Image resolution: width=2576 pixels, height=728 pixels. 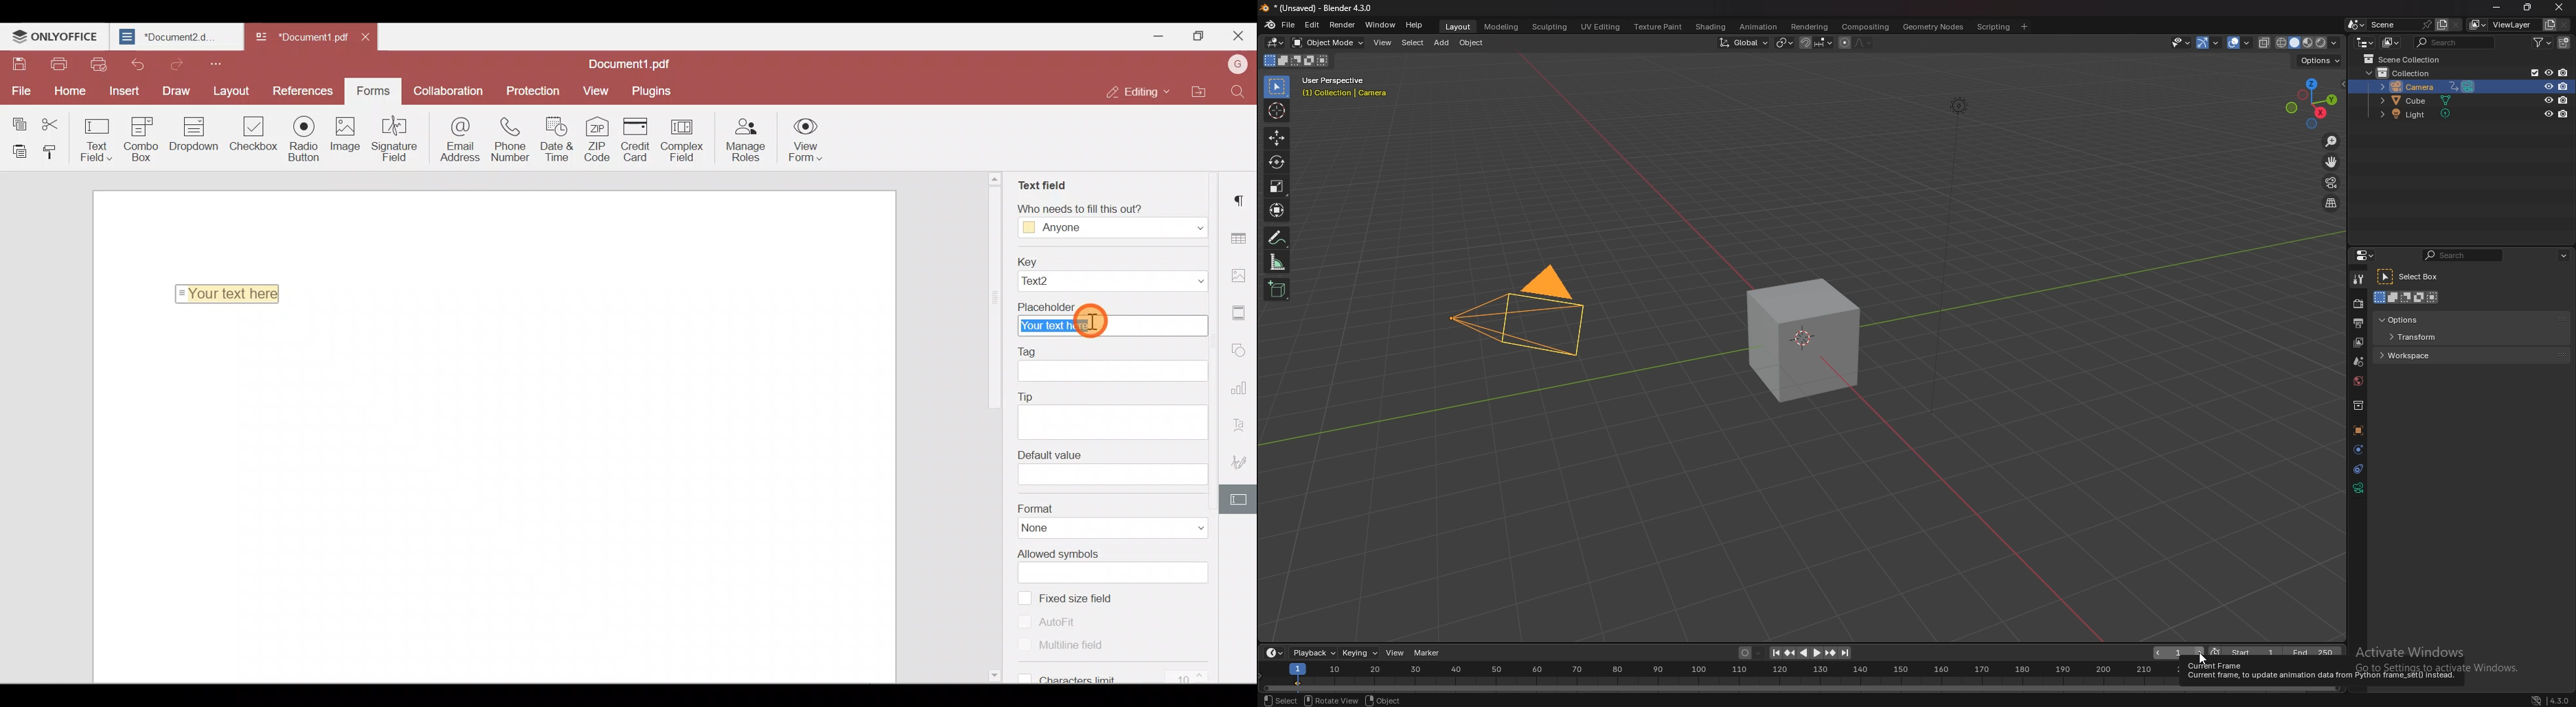 What do you see at coordinates (1049, 454) in the screenshot?
I see `Default value` at bounding box center [1049, 454].